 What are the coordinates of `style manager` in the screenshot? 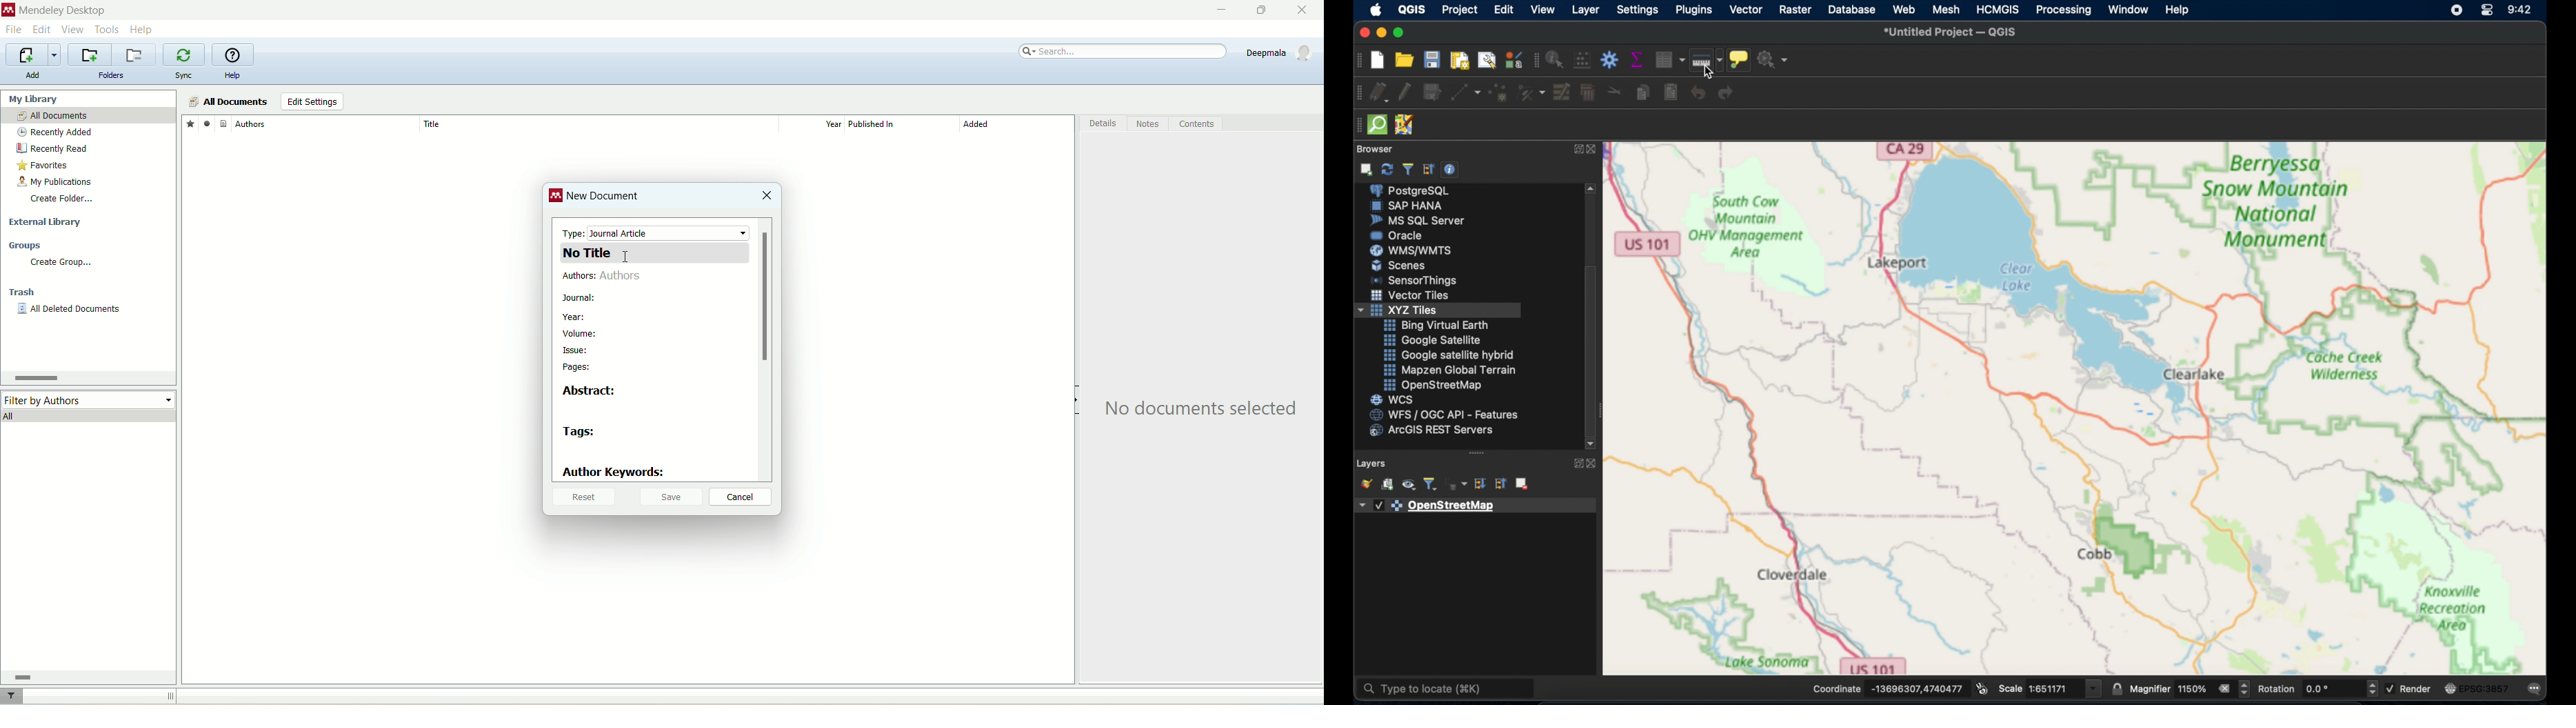 It's located at (1532, 93).